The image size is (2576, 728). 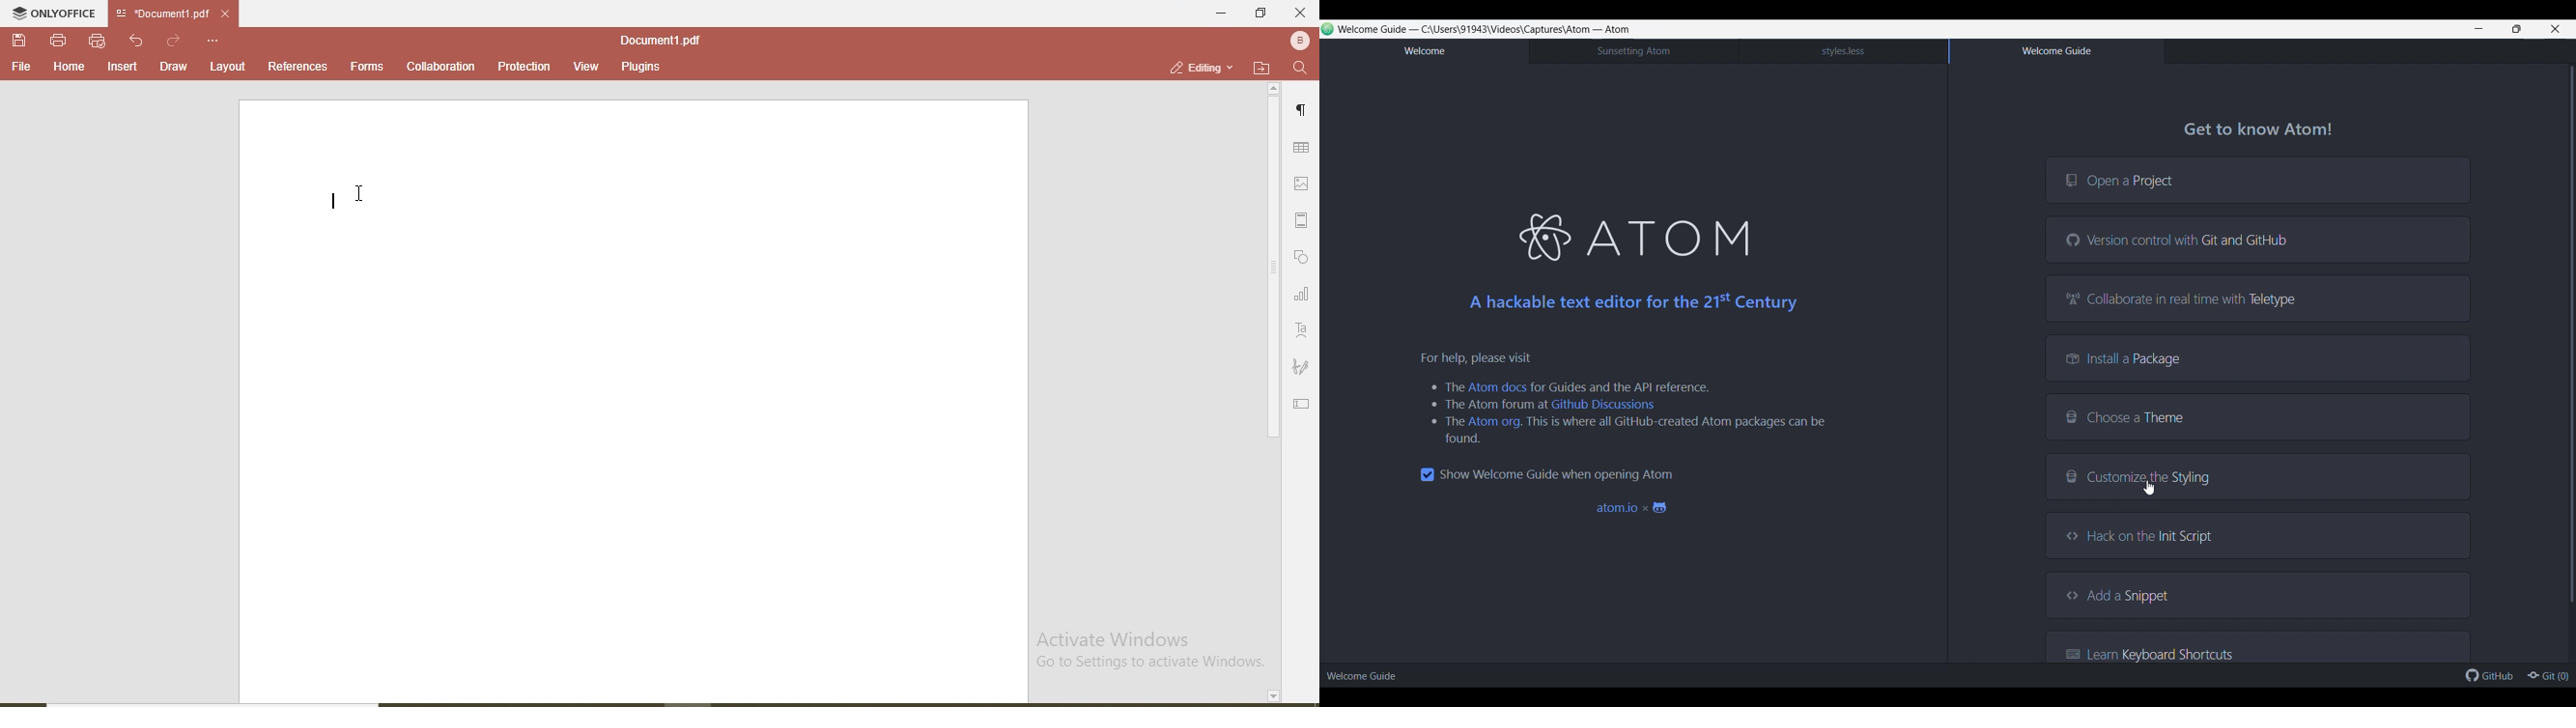 I want to click on user, so click(x=1298, y=40).